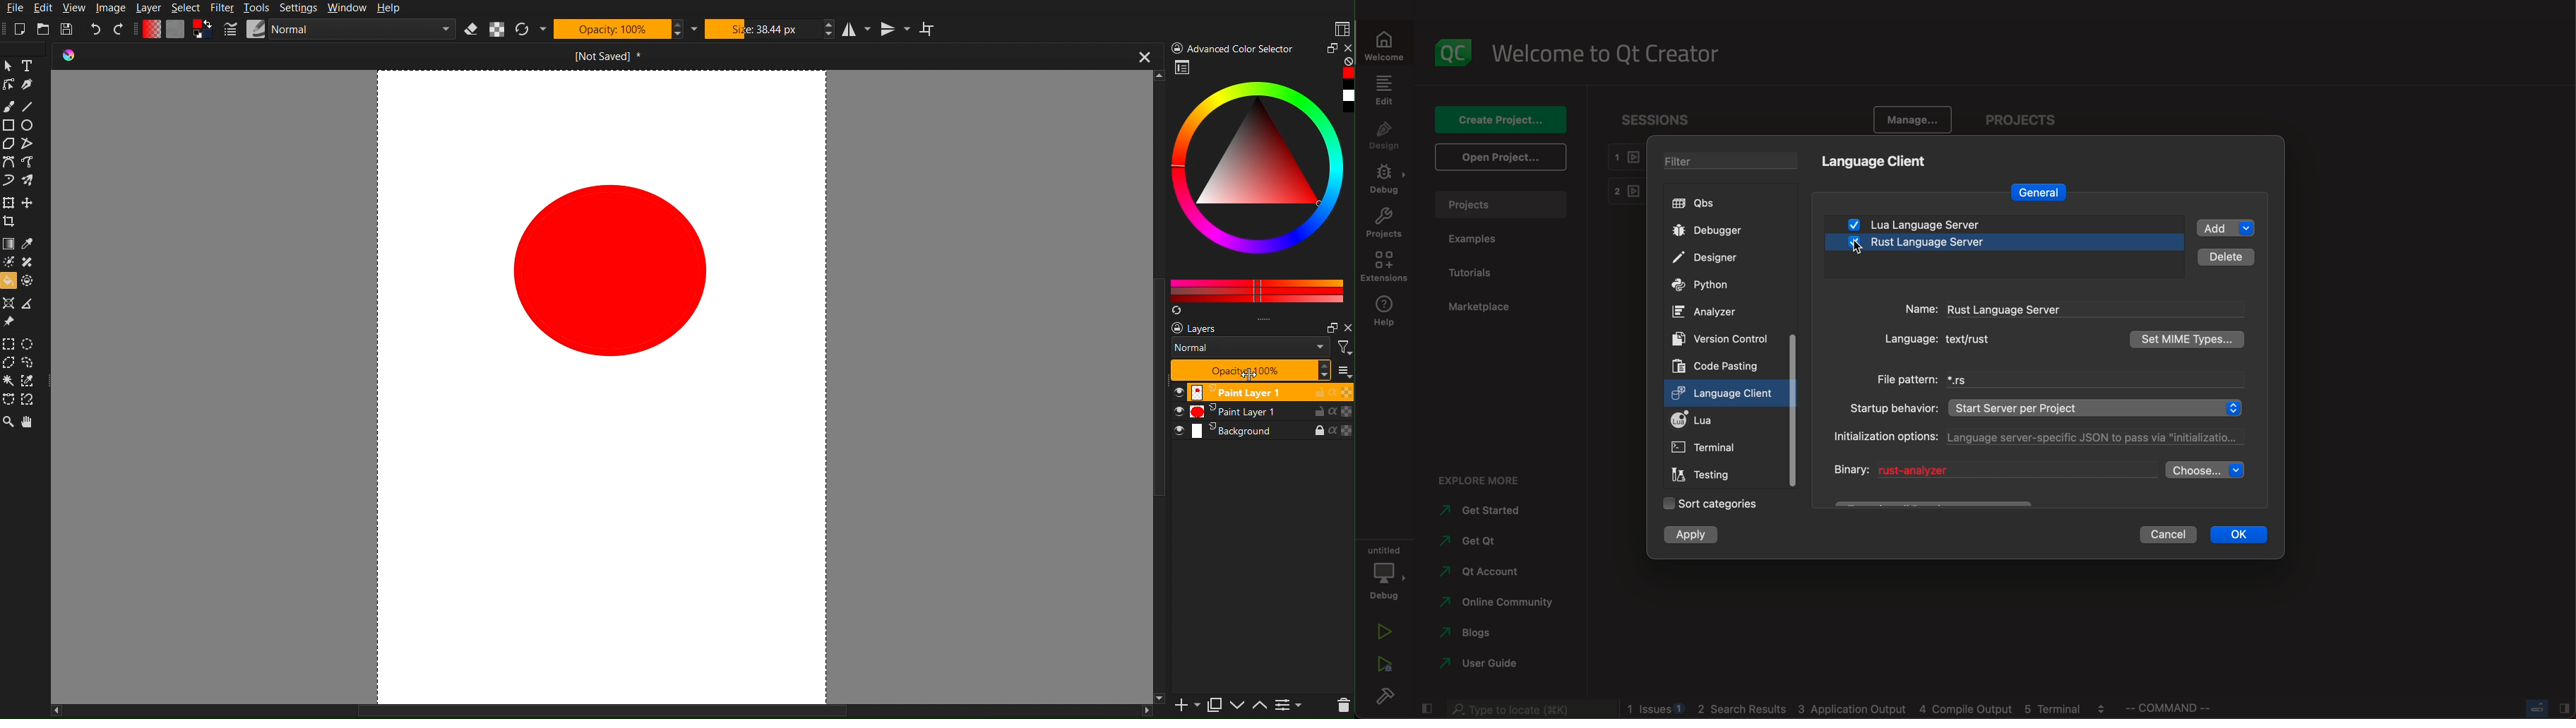 Image resolution: width=2576 pixels, height=728 pixels. Describe the element at coordinates (30, 400) in the screenshot. I see `Magnetic Curve` at that location.